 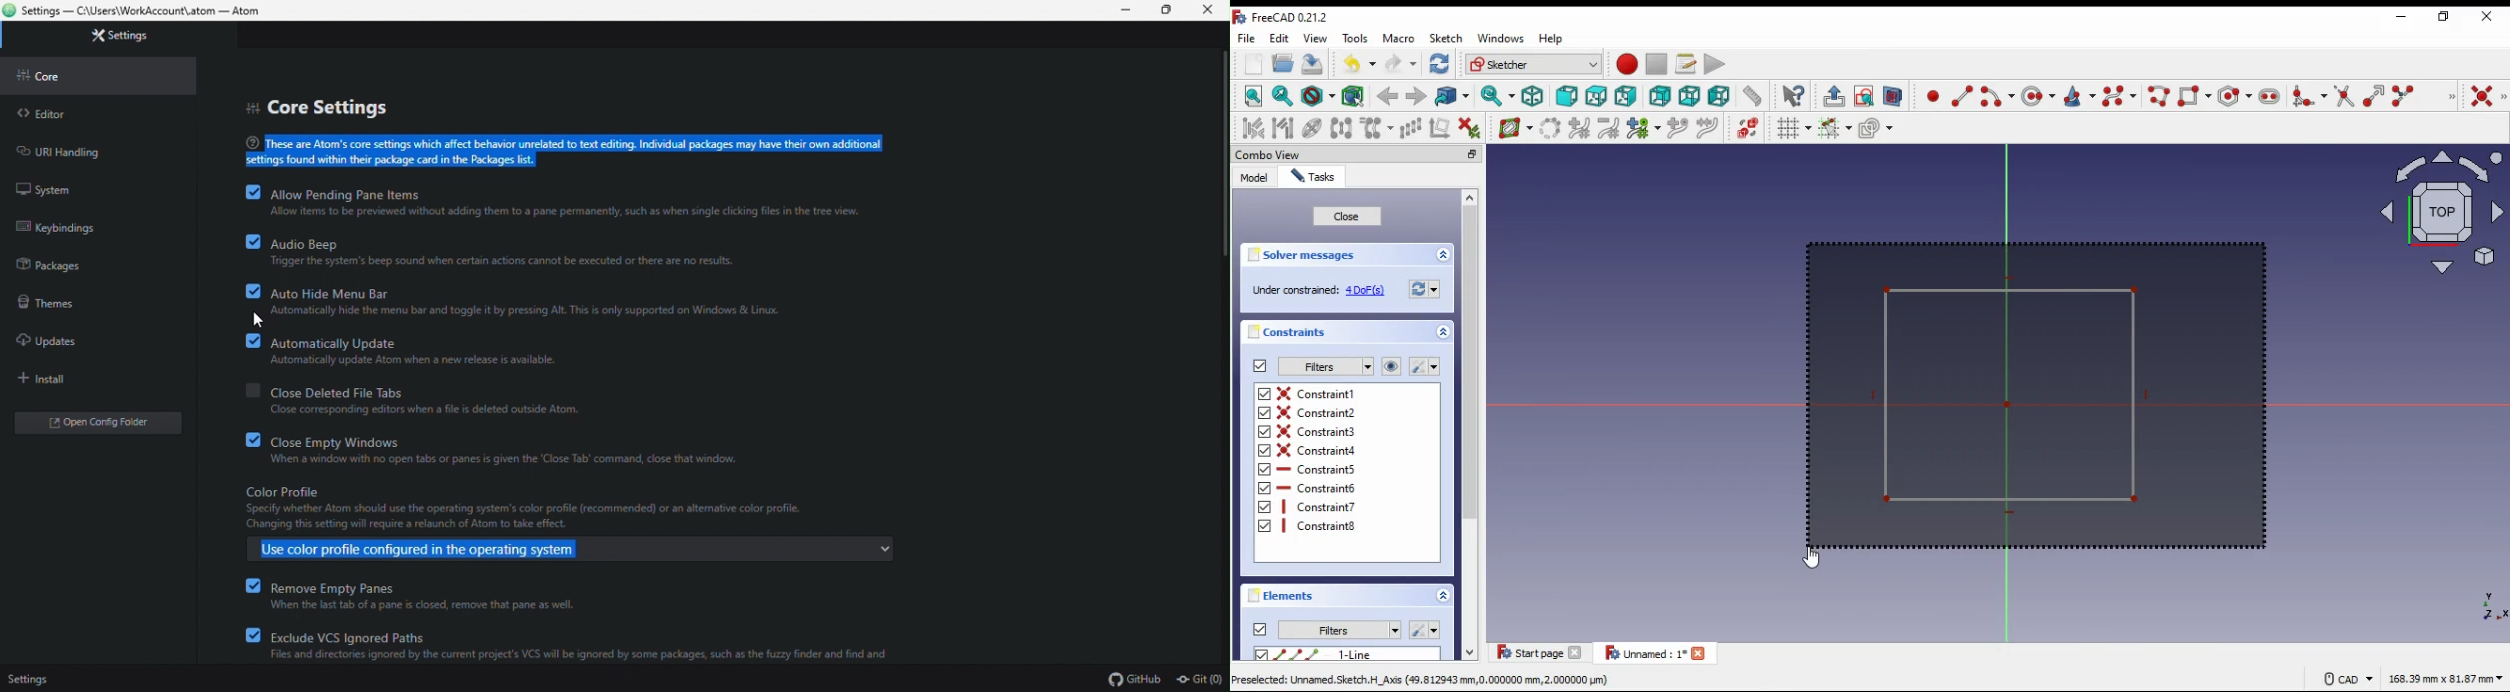 What do you see at coordinates (1656, 64) in the screenshot?
I see `stop macro recording` at bounding box center [1656, 64].